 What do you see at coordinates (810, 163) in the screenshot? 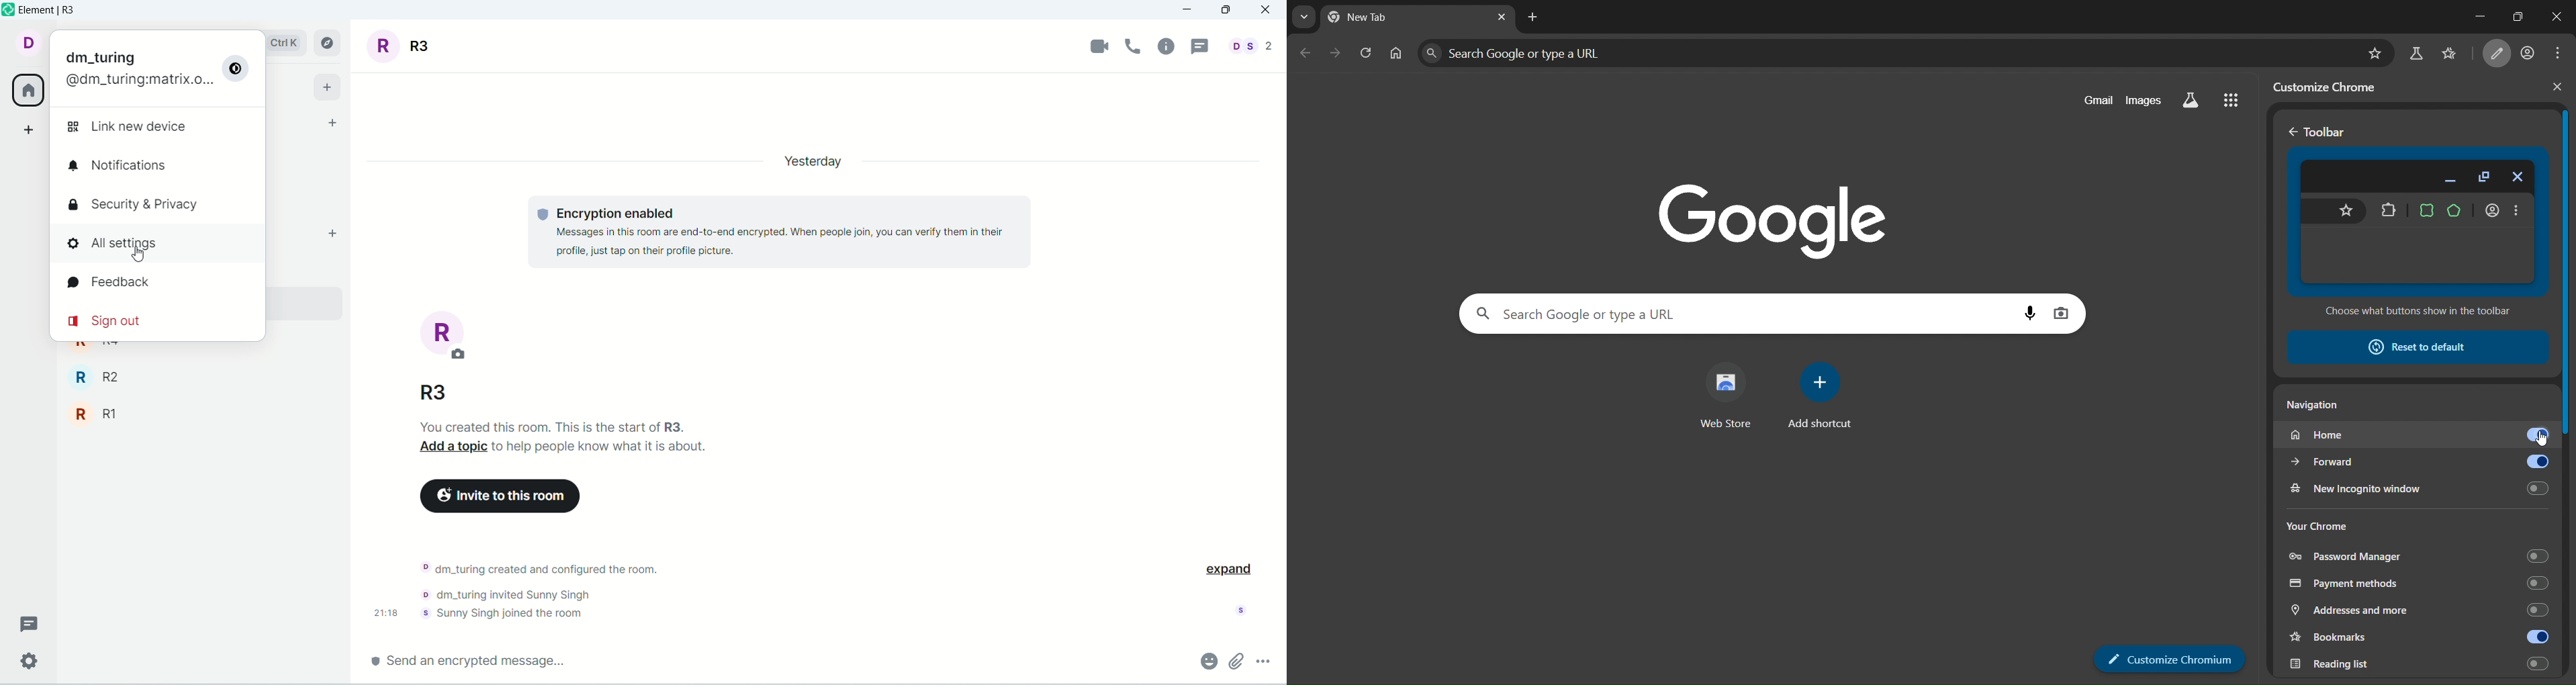
I see `day` at bounding box center [810, 163].